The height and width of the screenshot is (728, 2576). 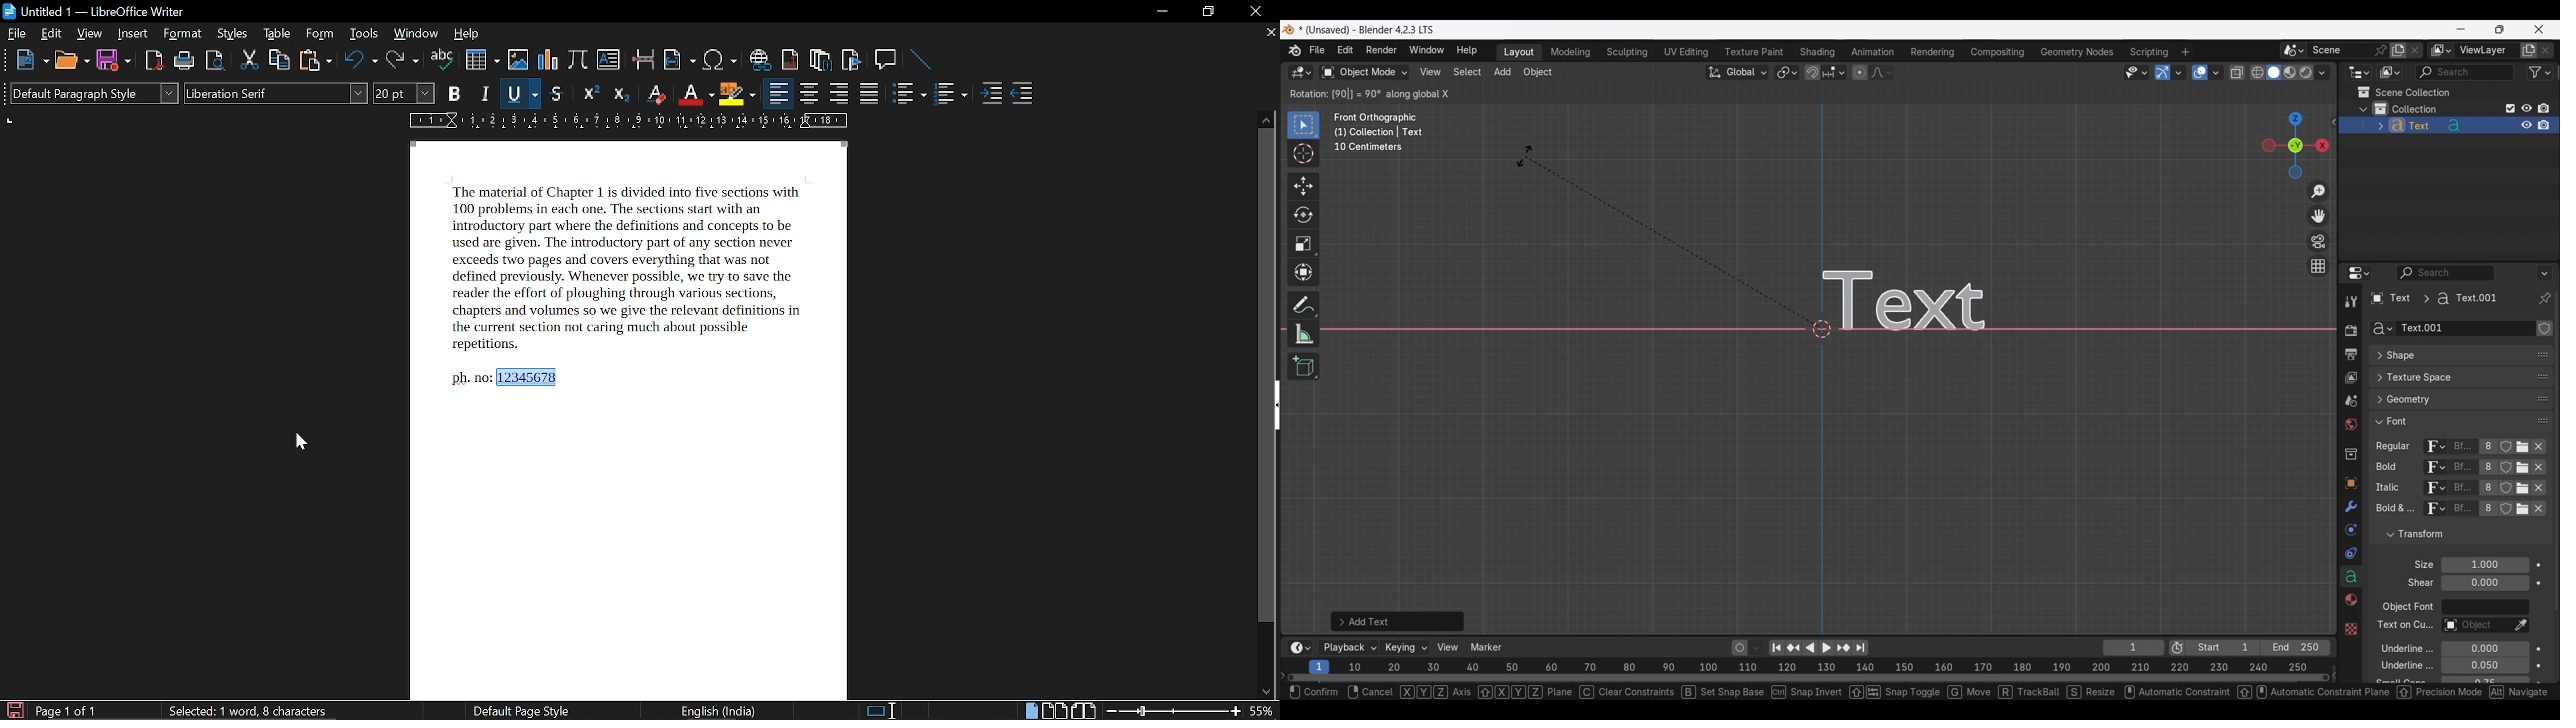 What do you see at coordinates (528, 377) in the screenshot?
I see `12345678` at bounding box center [528, 377].